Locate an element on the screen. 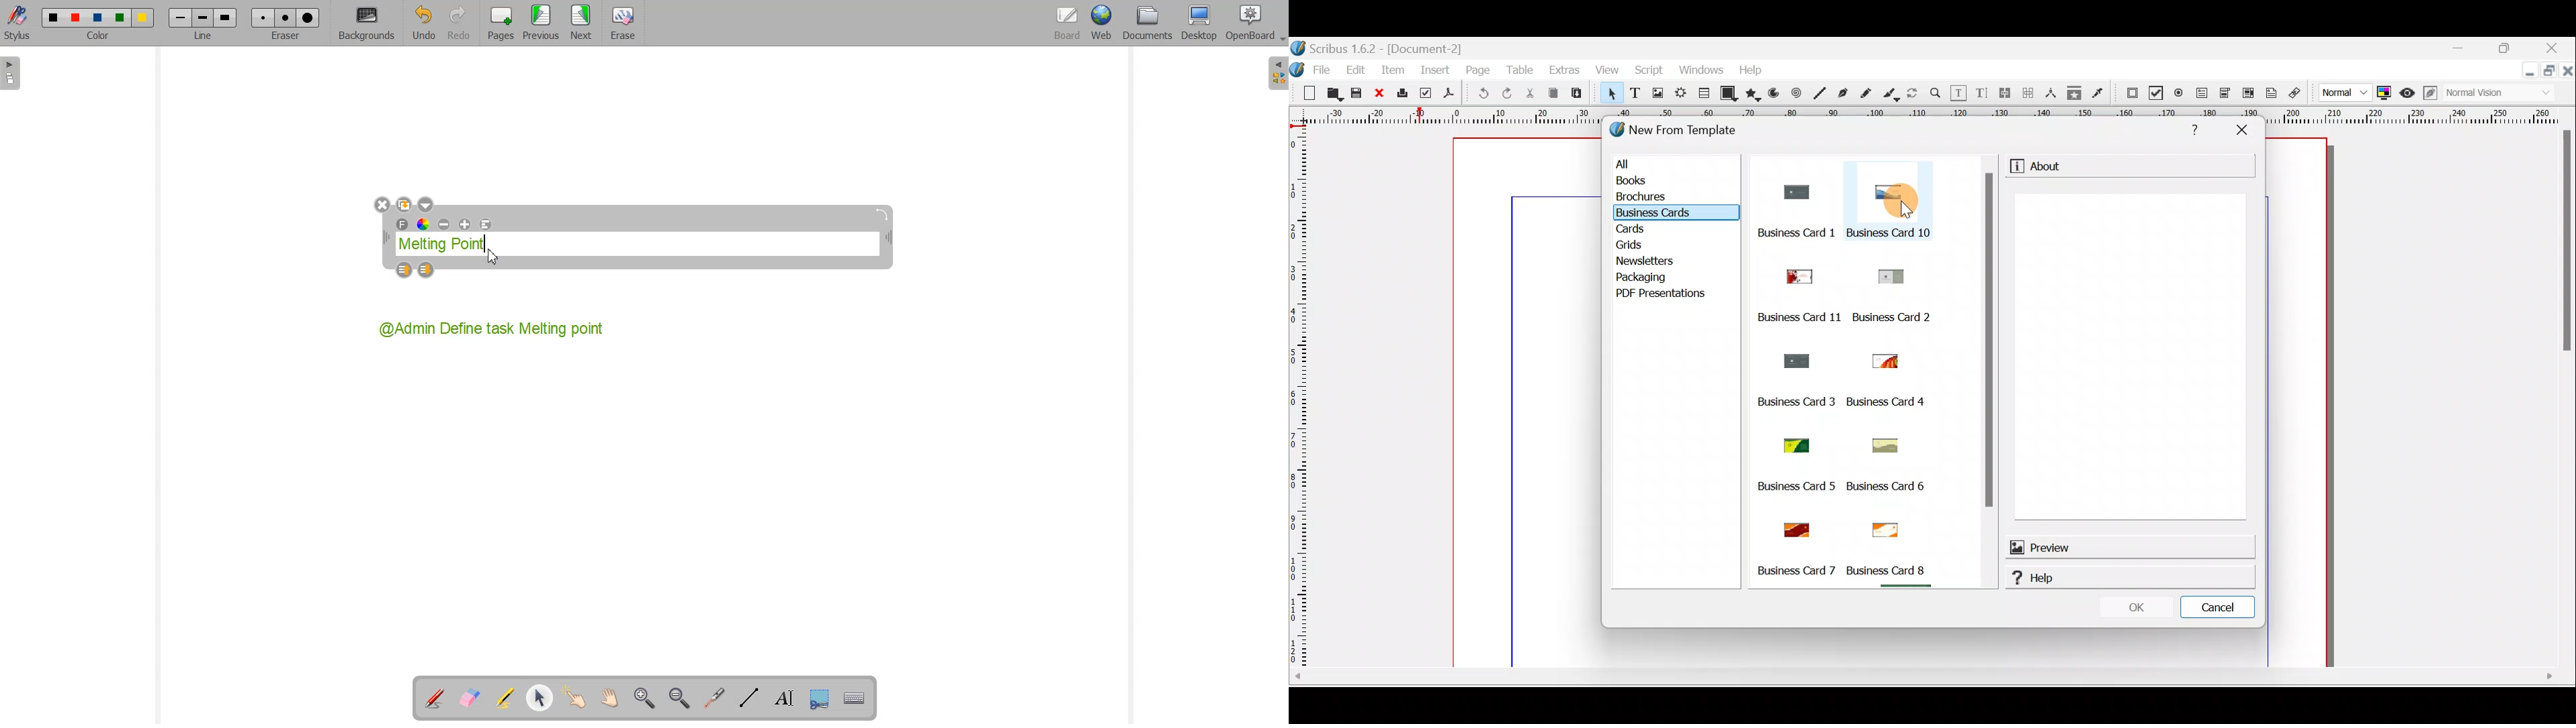 The image size is (2576, 728). Table is located at coordinates (1702, 95).